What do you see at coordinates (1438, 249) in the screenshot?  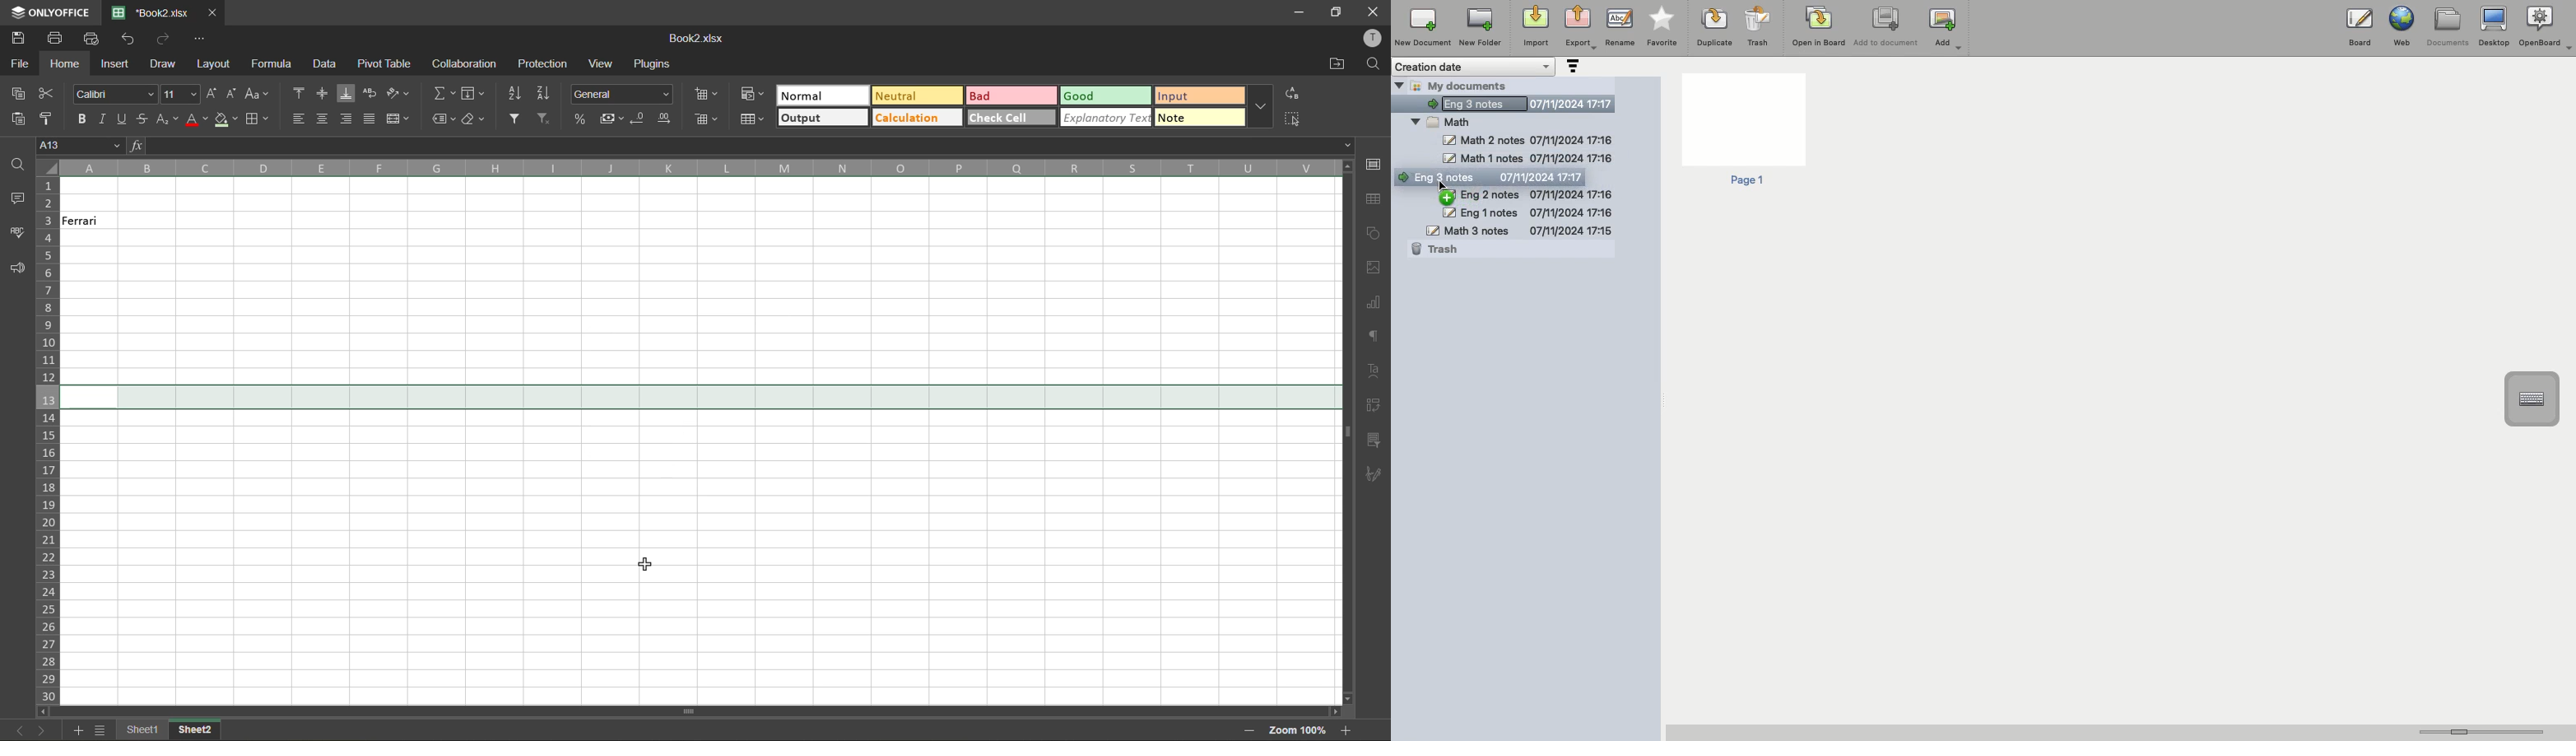 I see `Trash` at bounding box center [1438, 249].